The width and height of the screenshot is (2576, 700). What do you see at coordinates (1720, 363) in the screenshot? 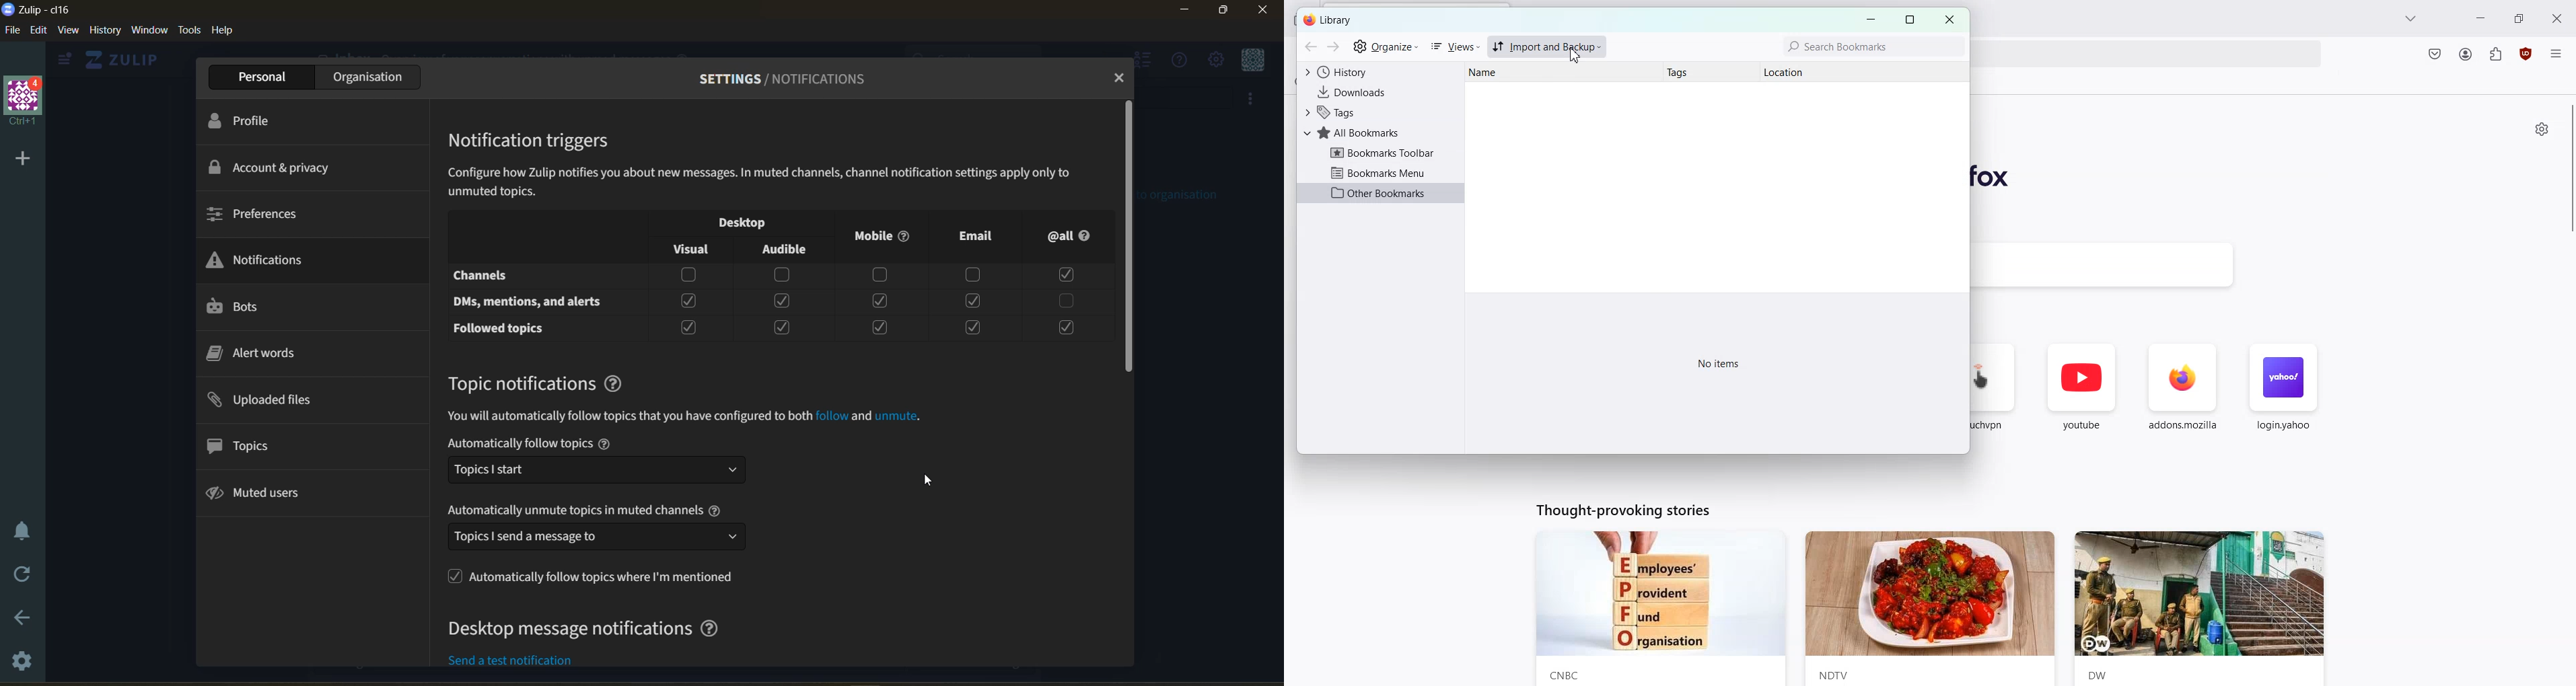
I see `Text` at bounding box center [1720, 363].